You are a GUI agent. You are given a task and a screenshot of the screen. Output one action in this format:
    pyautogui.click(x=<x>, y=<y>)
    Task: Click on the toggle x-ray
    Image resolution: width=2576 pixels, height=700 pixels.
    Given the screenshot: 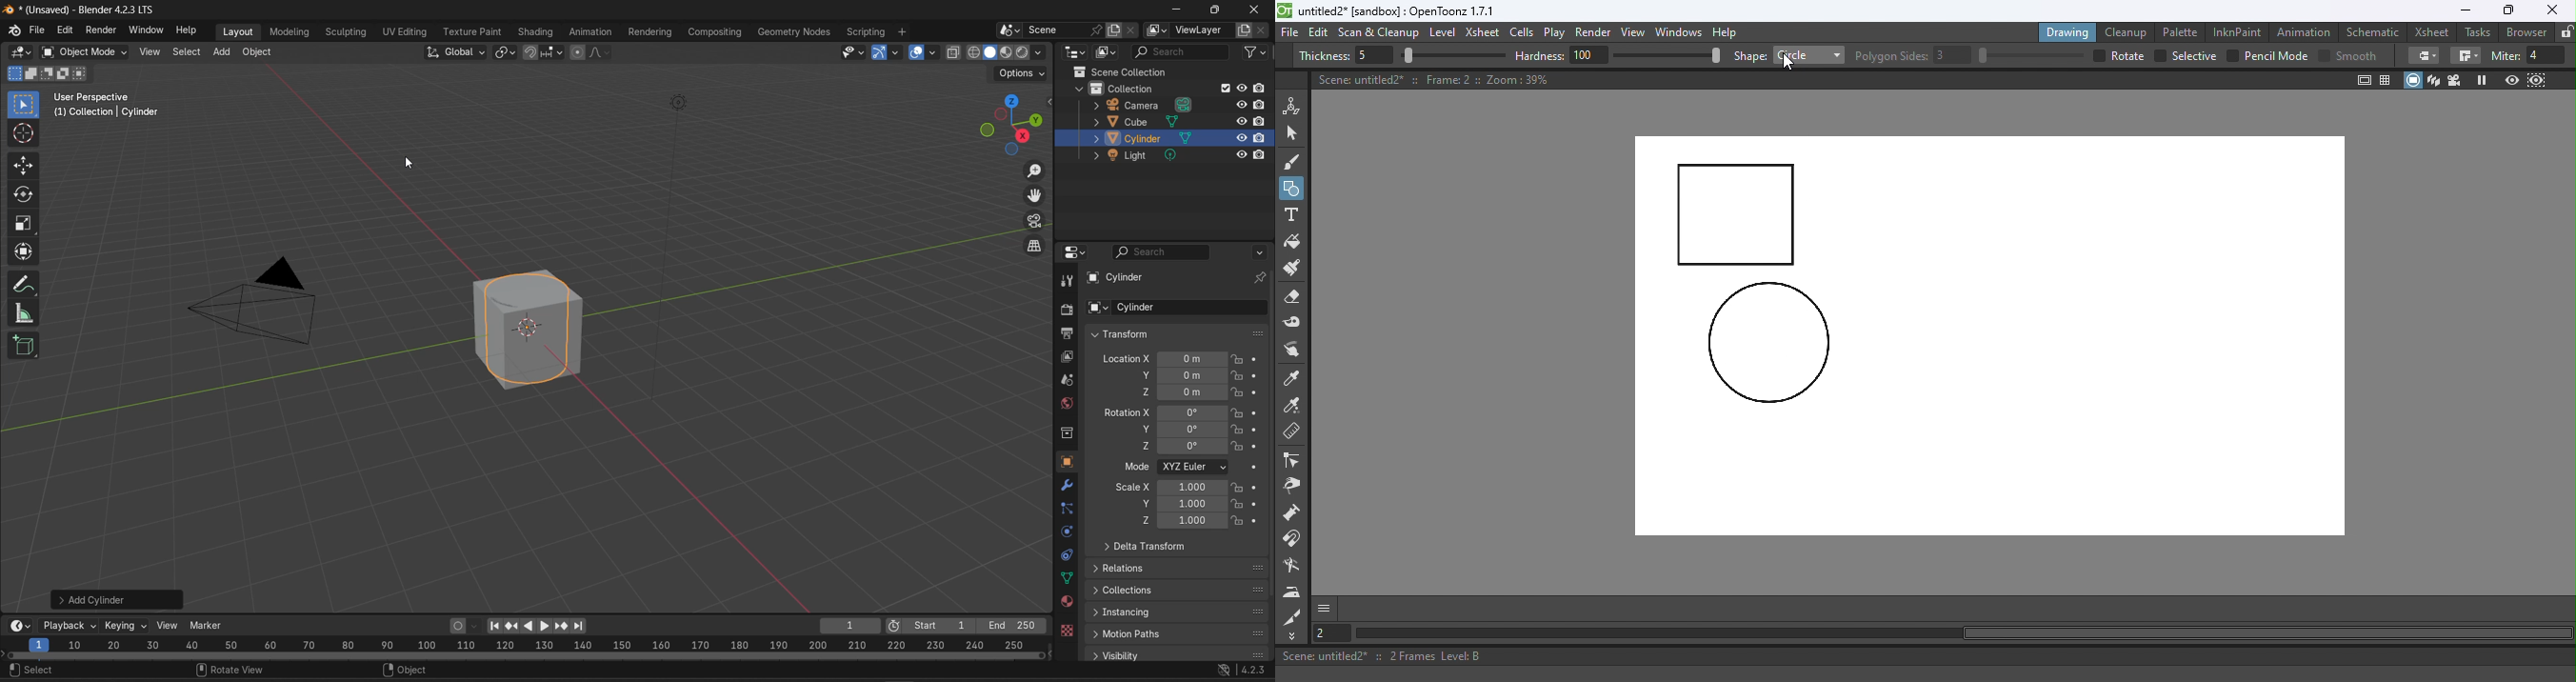 What is the action you would take?
    pyautogui.click(x=956, y=52)
    